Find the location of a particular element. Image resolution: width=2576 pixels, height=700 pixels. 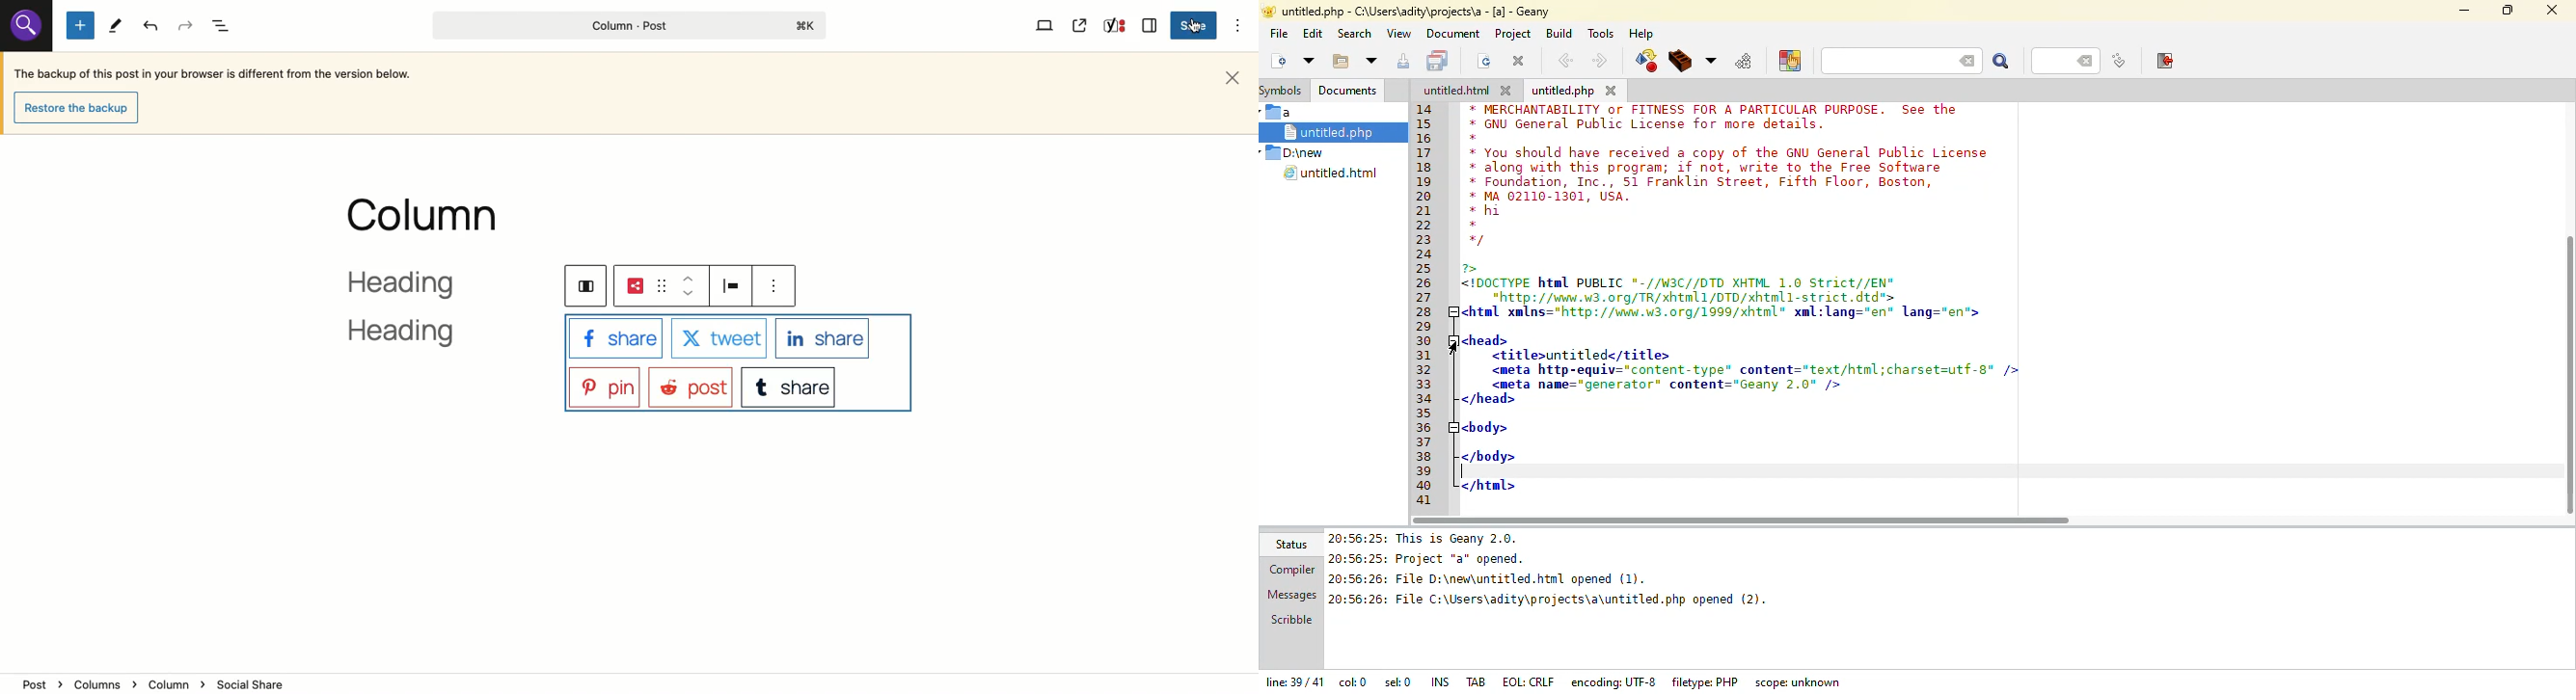

Column - Post is located at coordinates (625, 25).